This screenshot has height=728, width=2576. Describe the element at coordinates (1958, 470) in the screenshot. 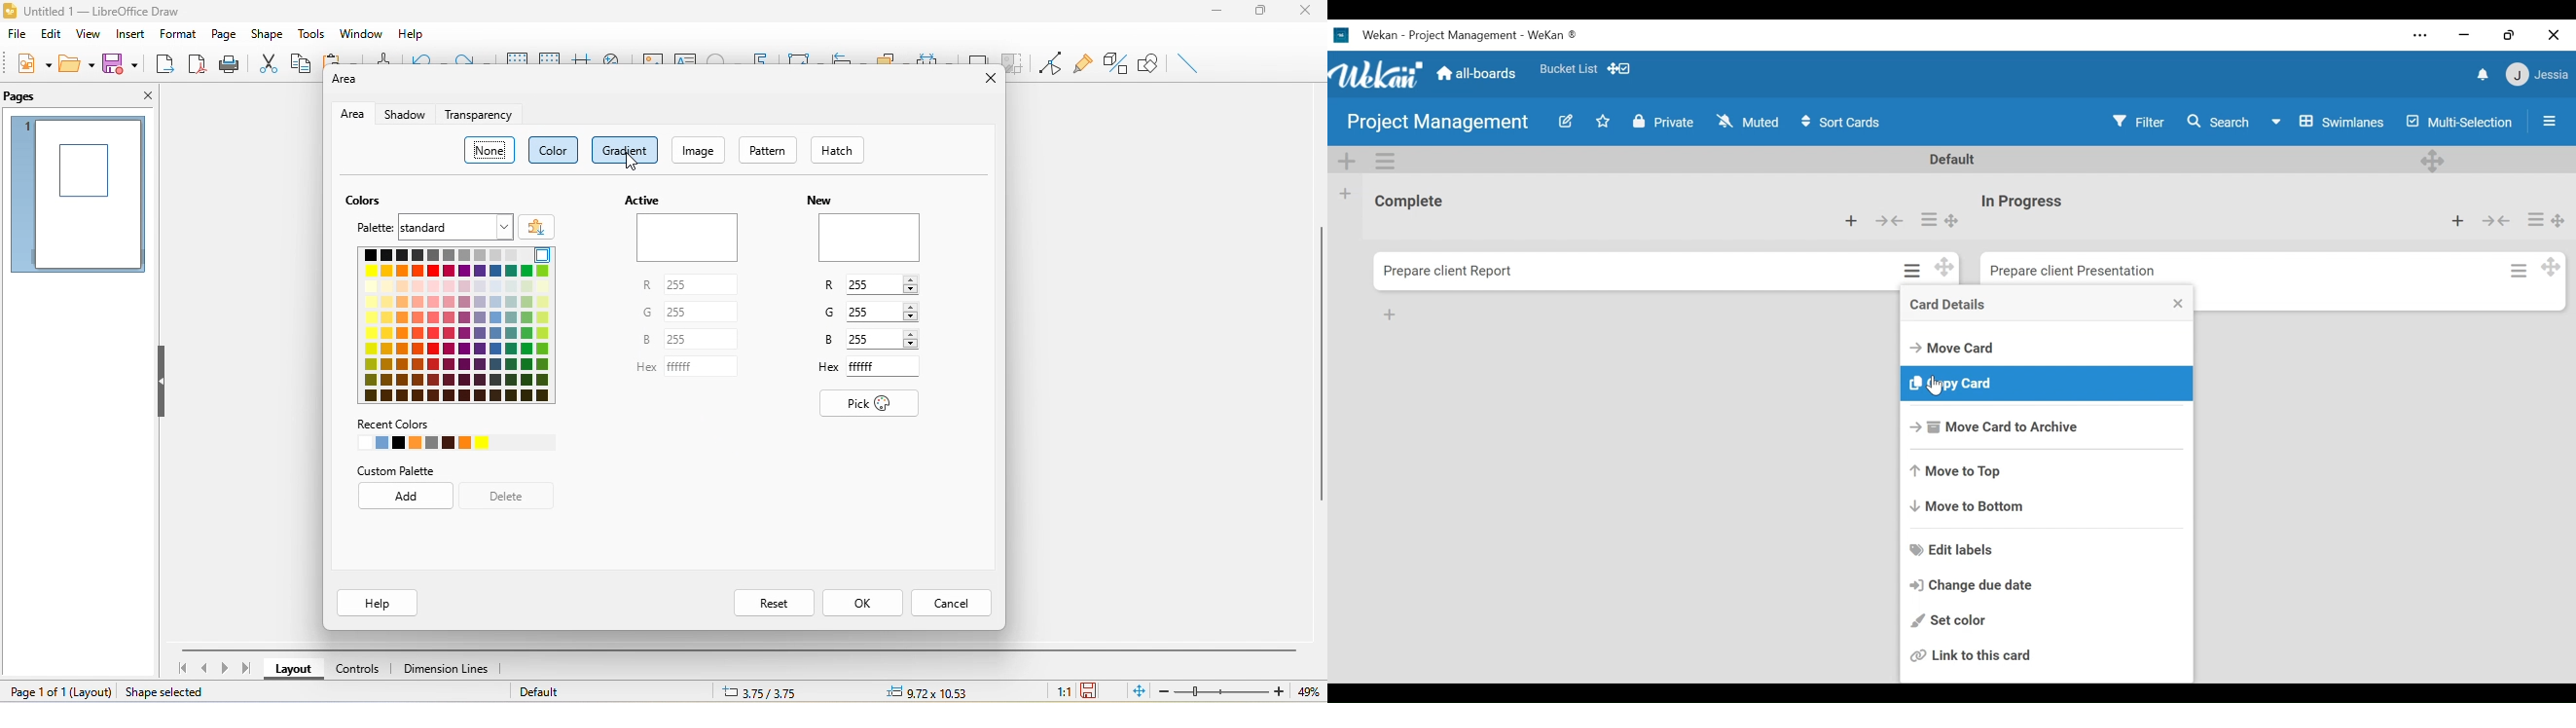

I see `Move to Top` at that location.